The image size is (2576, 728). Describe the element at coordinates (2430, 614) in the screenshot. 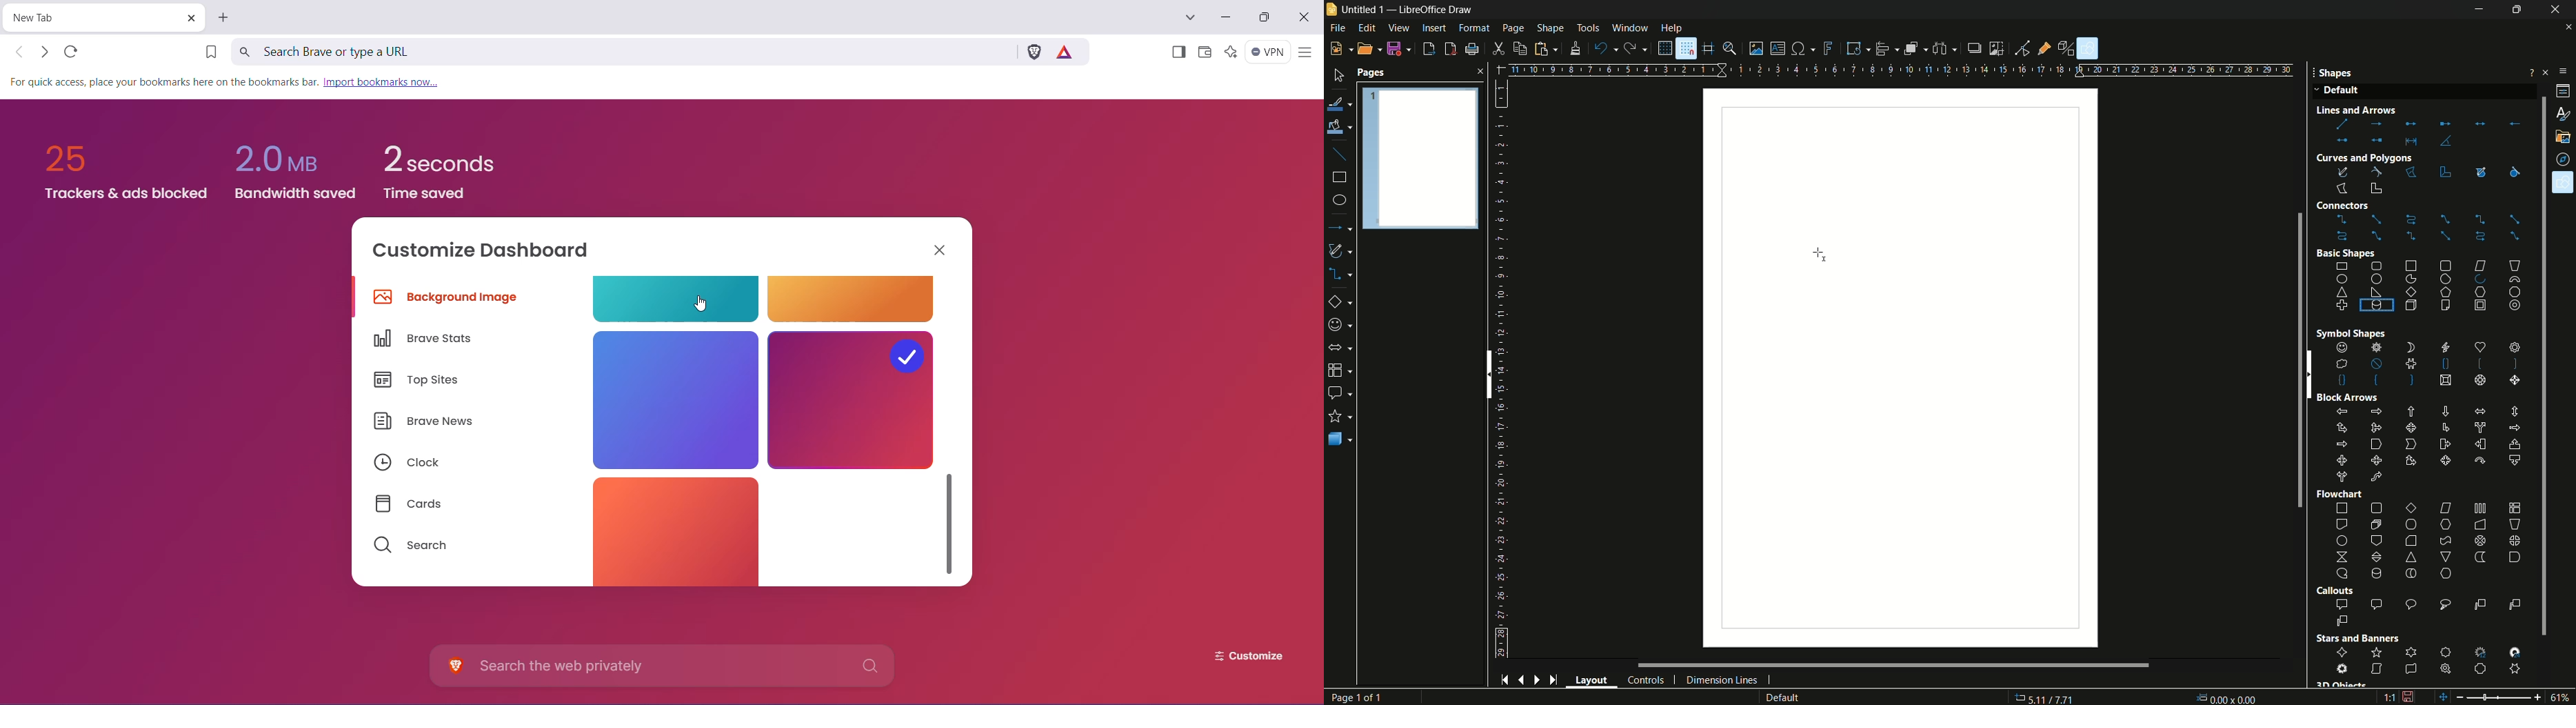

I see `callout` at that location.